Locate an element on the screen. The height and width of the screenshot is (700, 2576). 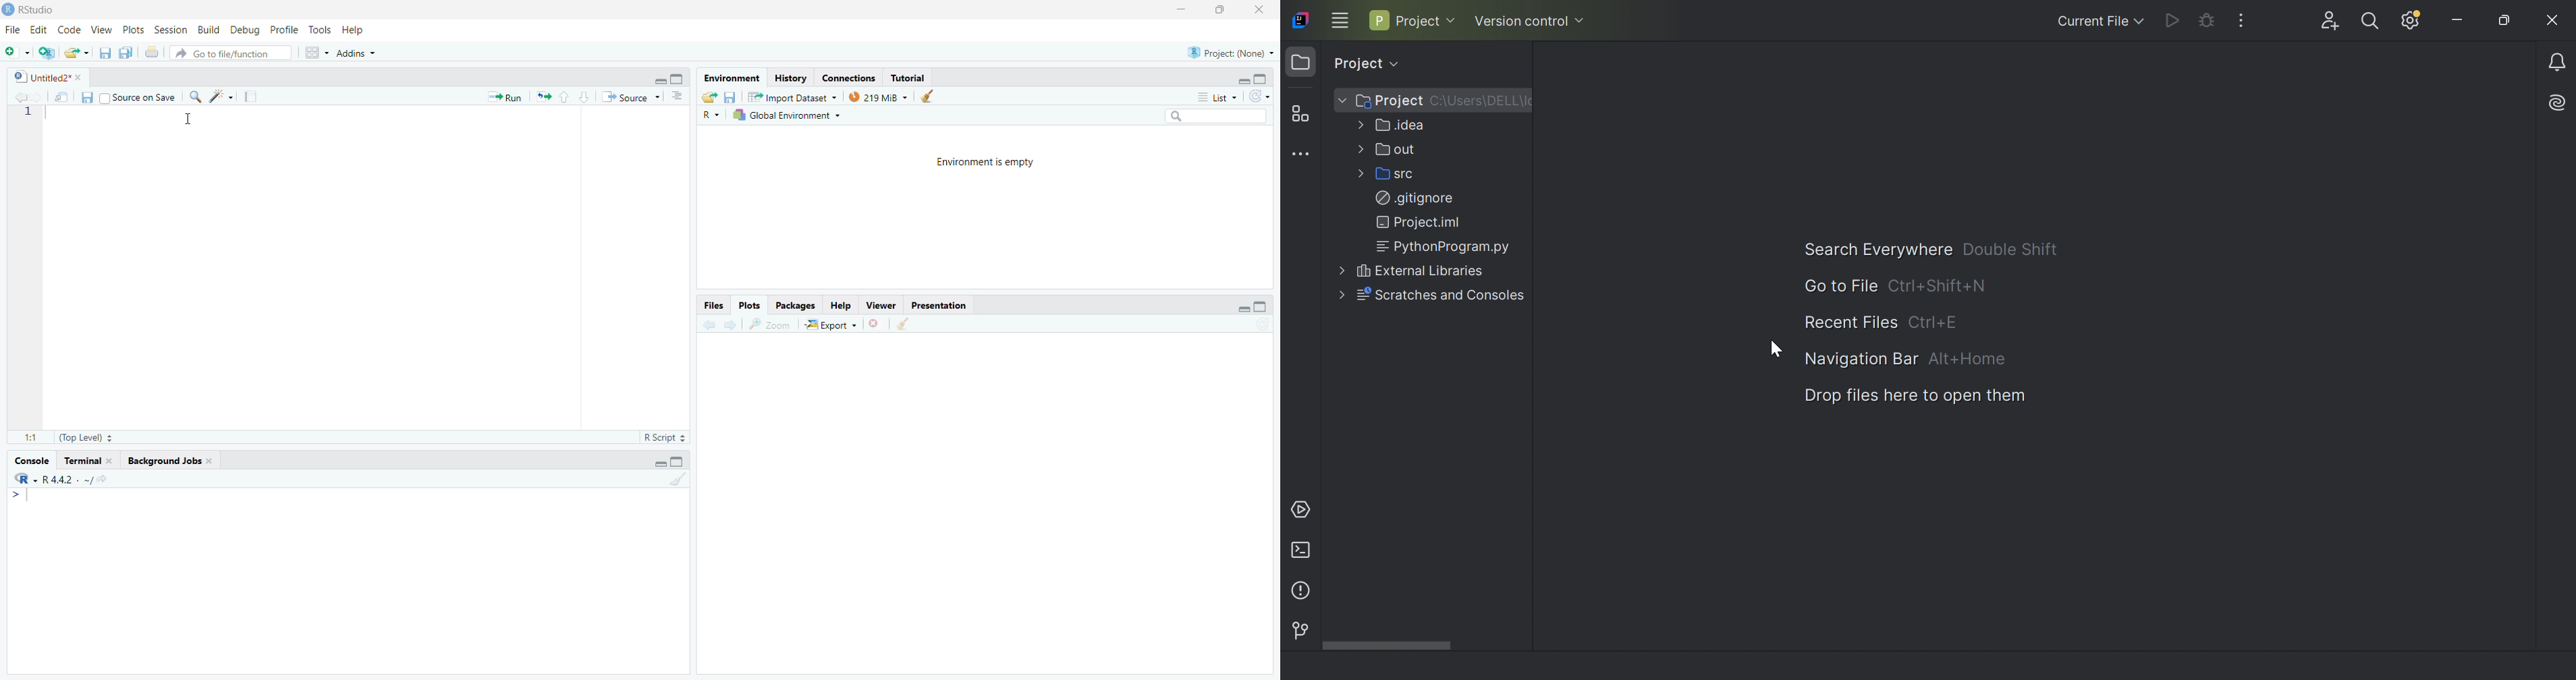
Code Tools is located at coordinates (221, 96).